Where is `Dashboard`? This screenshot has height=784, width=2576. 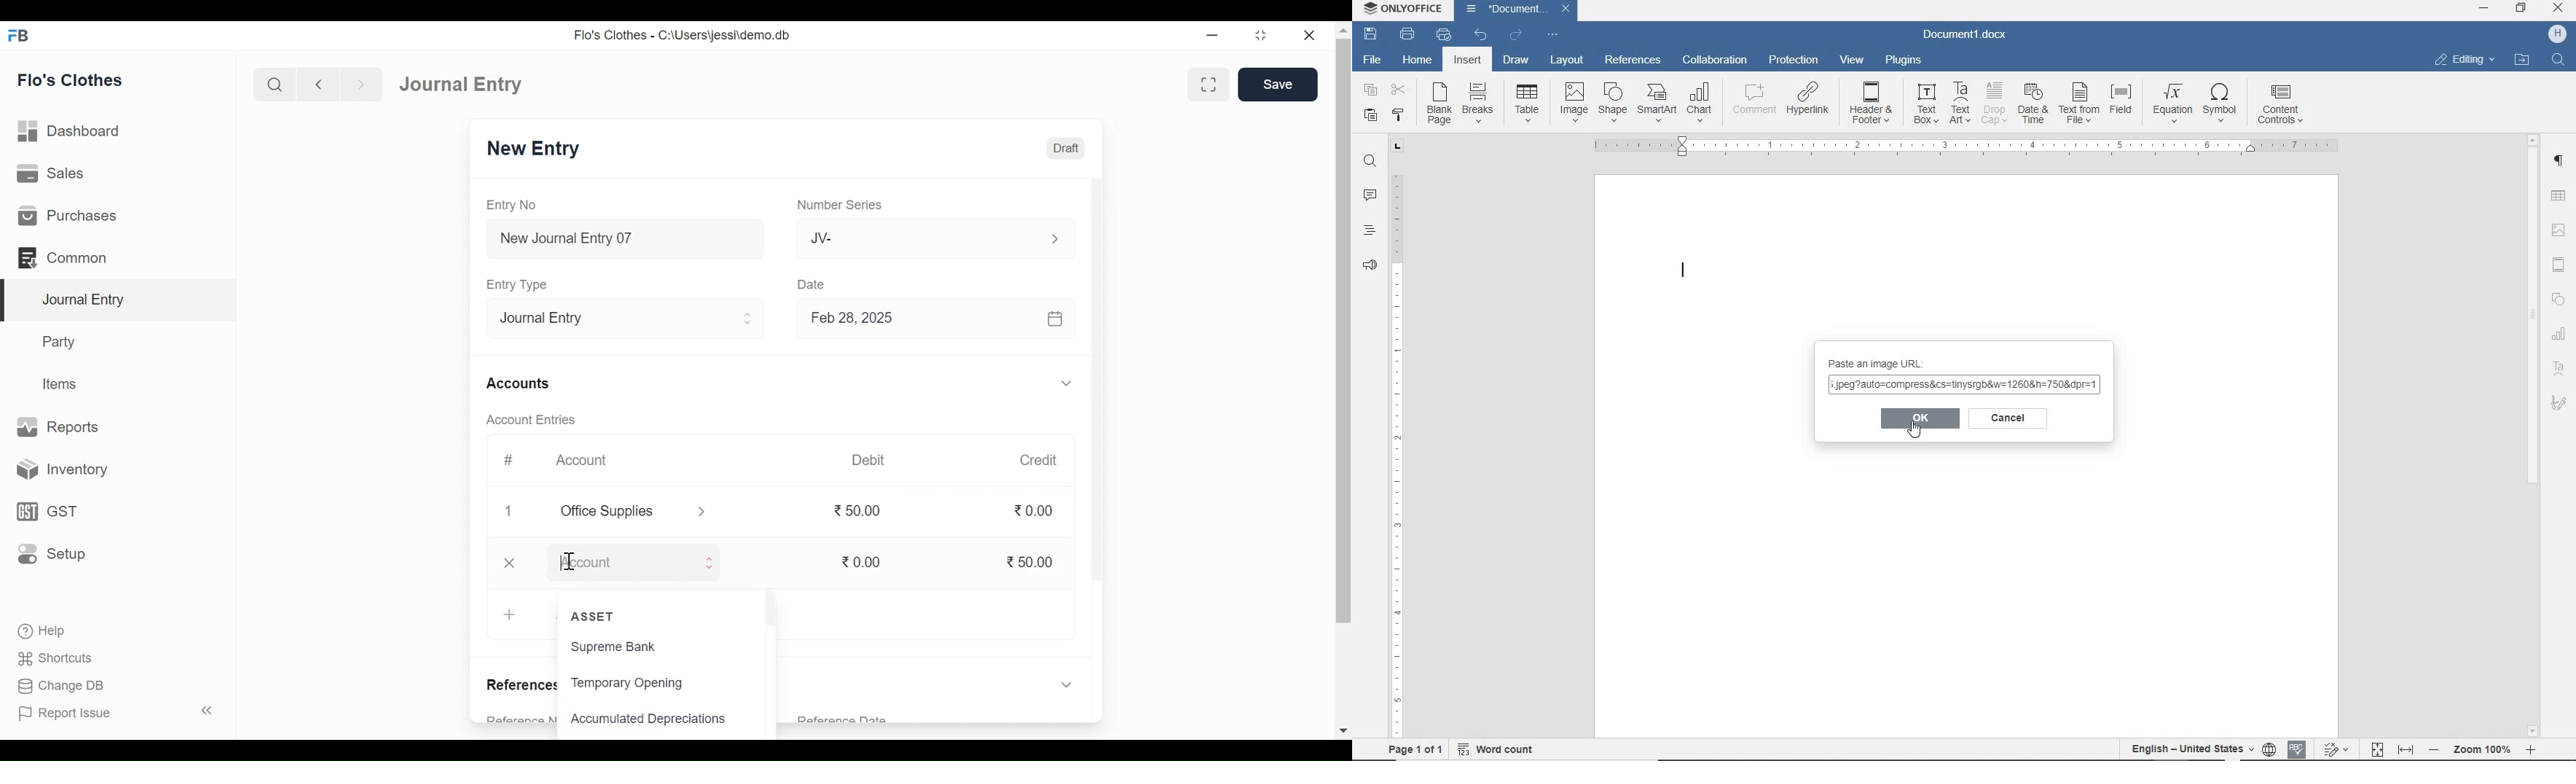 Dashboard is located at coordinates (70, 130).